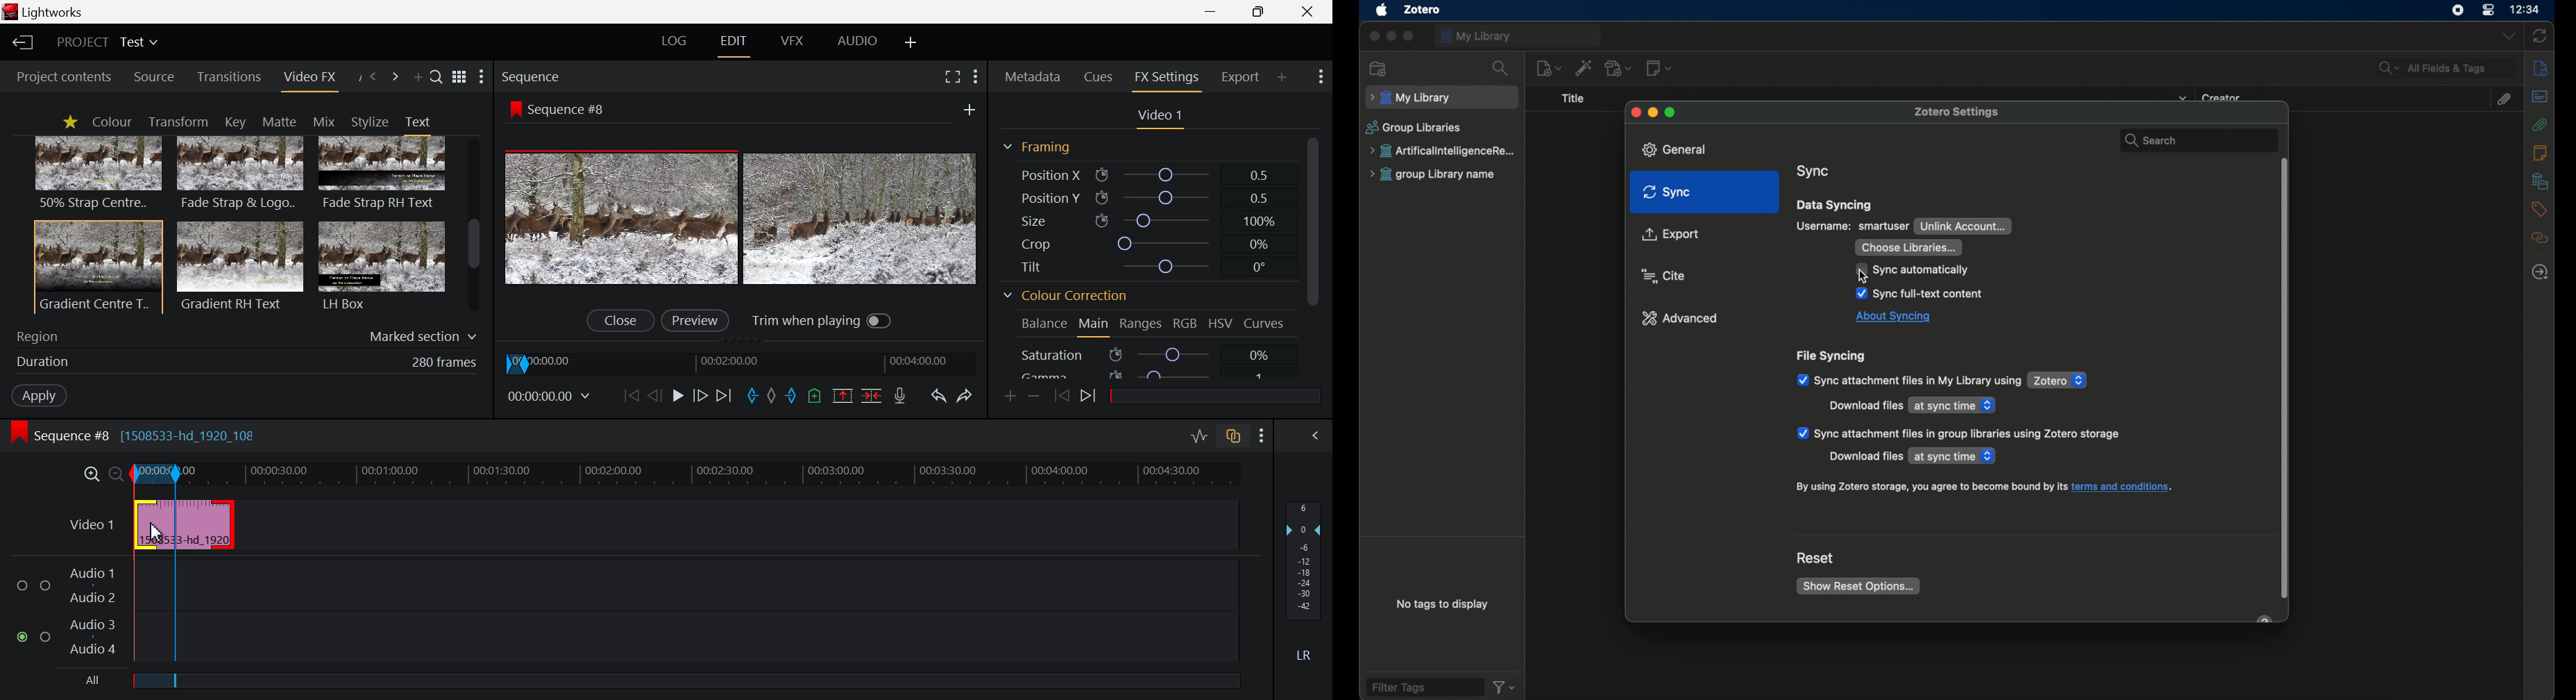  I want to click on sync, so click(2540, 36).